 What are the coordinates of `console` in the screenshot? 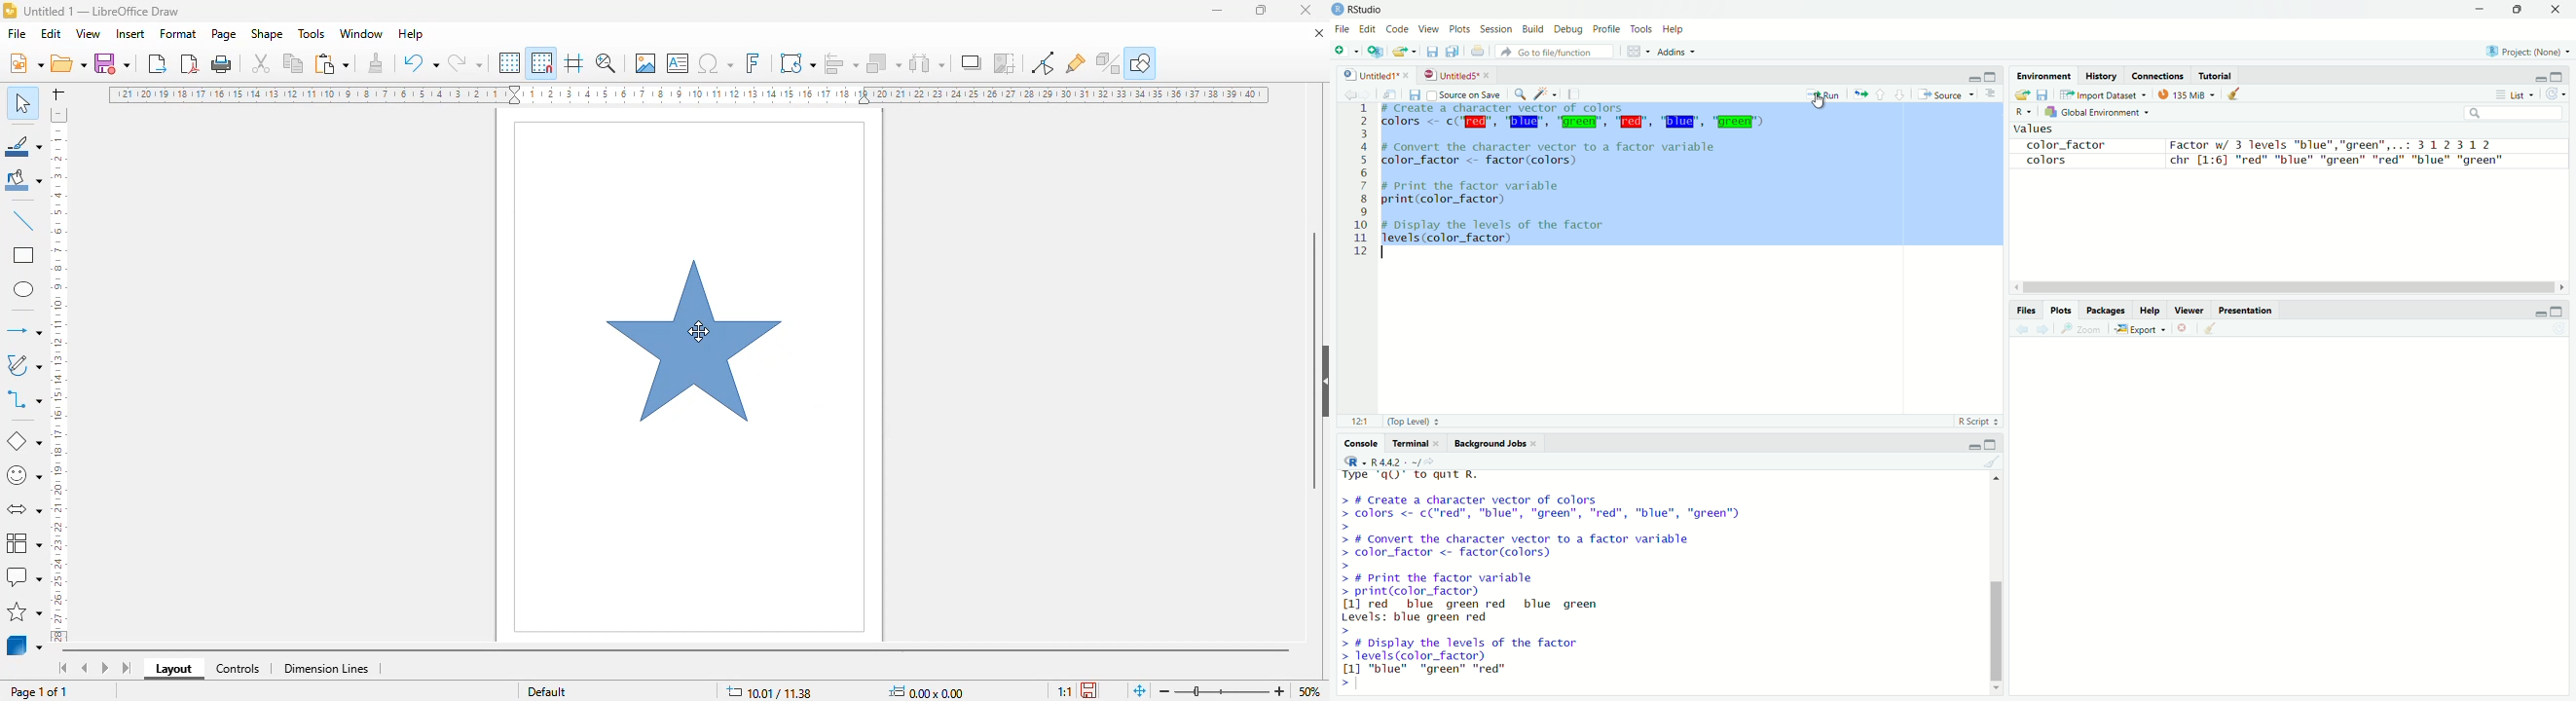 It's located at (1356, 443).